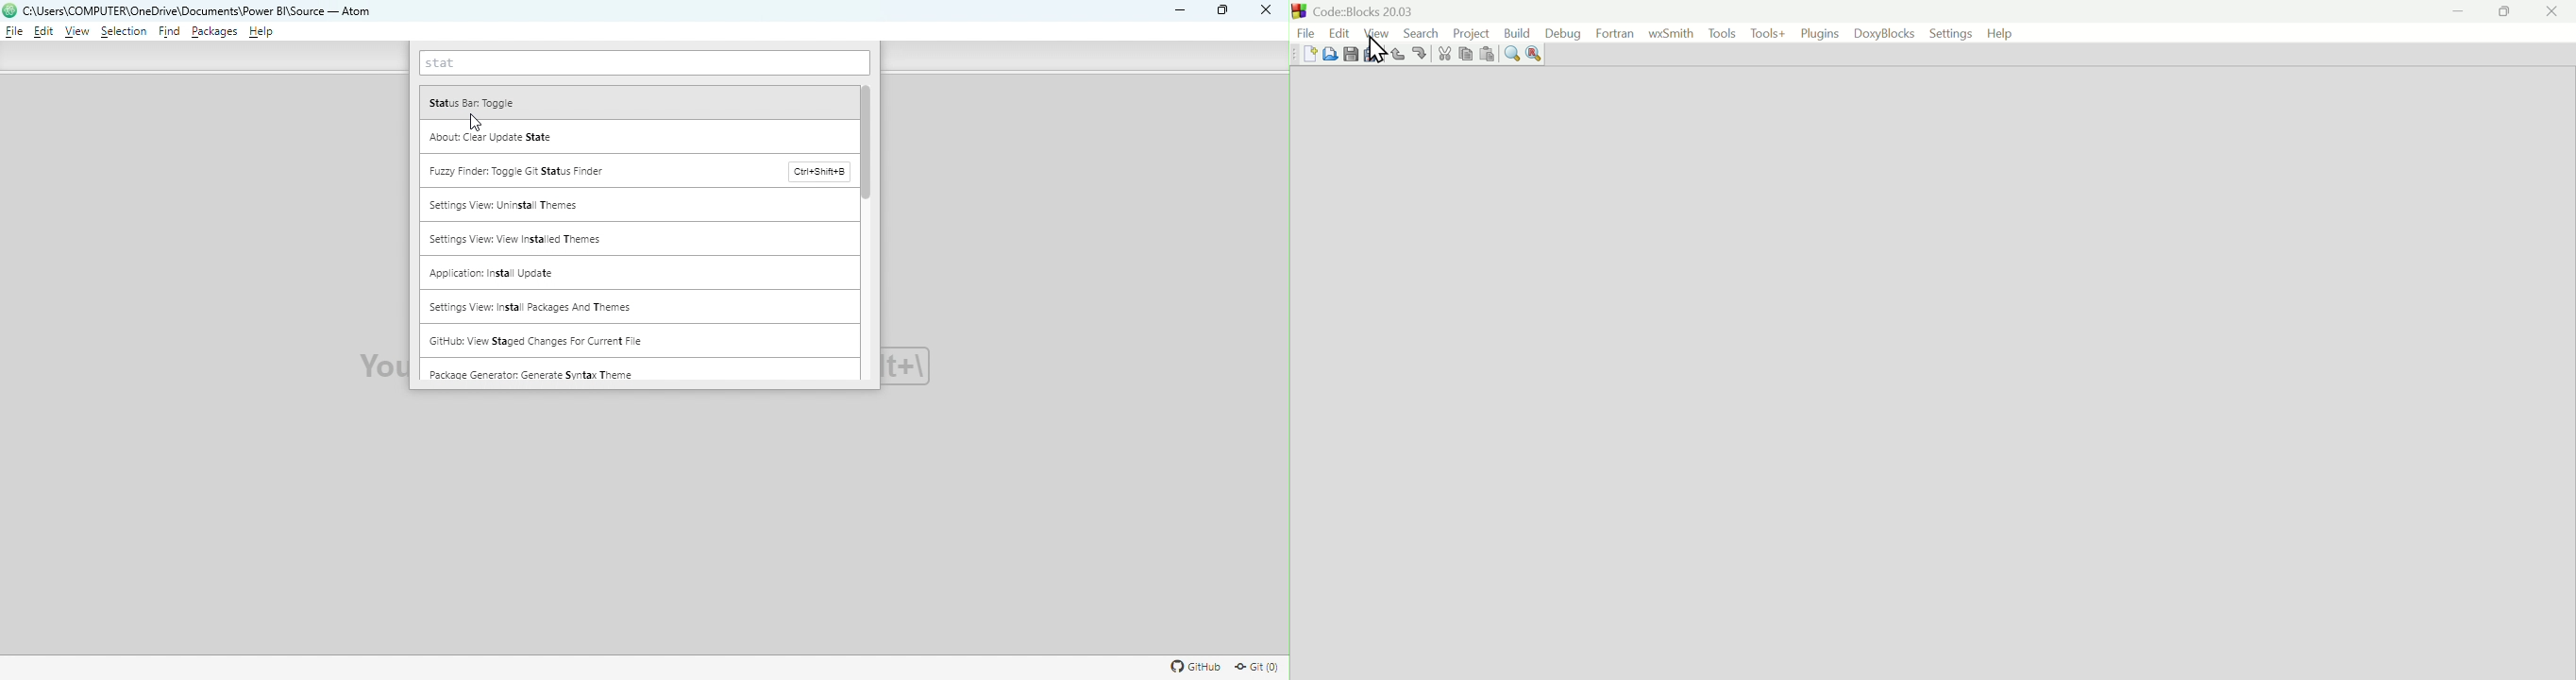 The image size is (2576, 700). I want to click on Packages, so click(215, 32).